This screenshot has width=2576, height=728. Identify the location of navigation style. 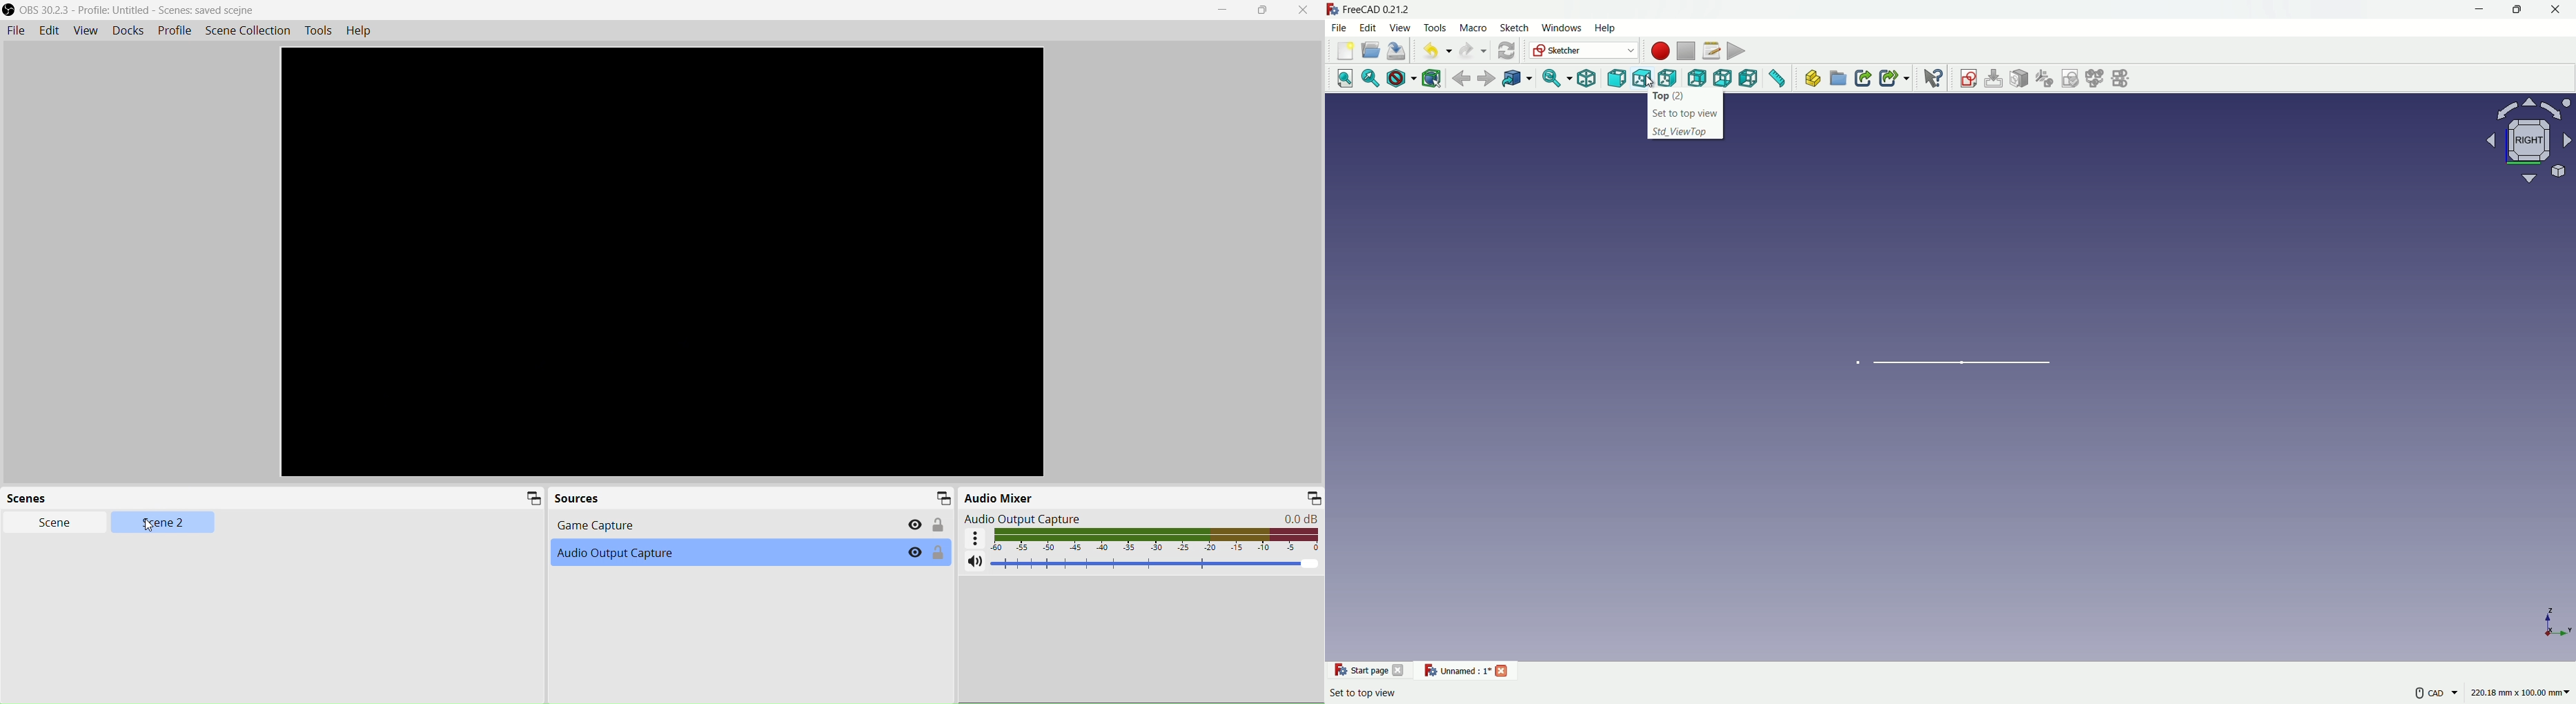
(2423, 695).